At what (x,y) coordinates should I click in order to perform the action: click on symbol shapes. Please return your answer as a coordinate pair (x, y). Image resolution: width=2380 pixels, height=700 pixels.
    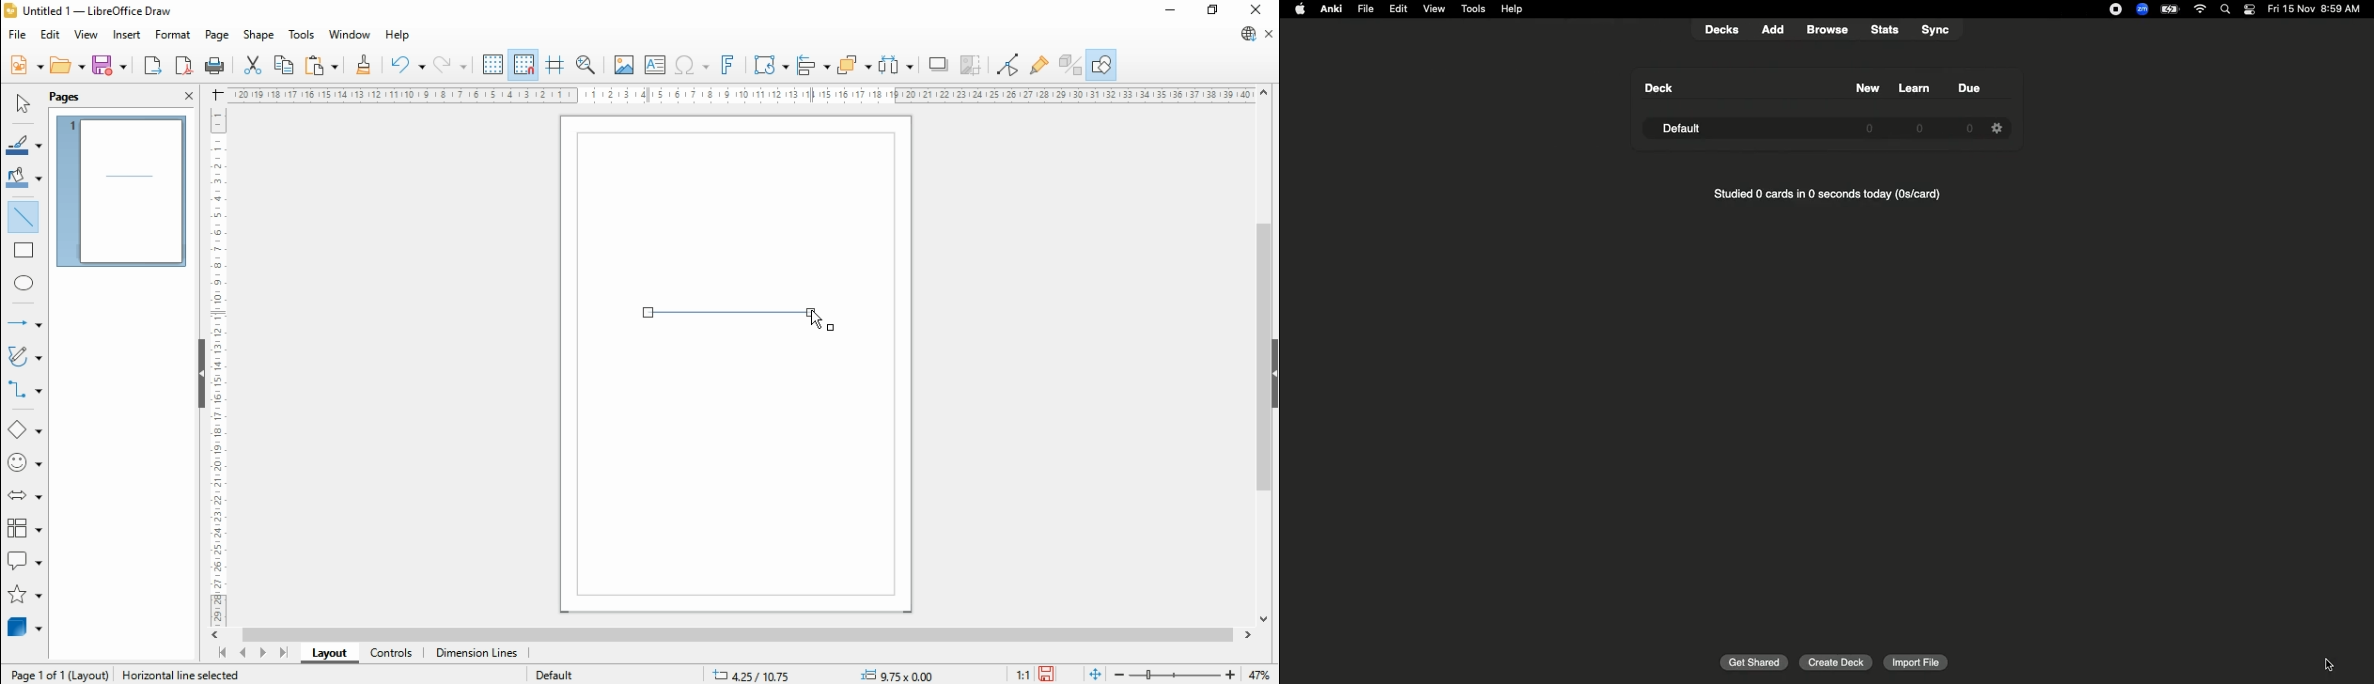
    Looking at the image, I should click on (24, 463).